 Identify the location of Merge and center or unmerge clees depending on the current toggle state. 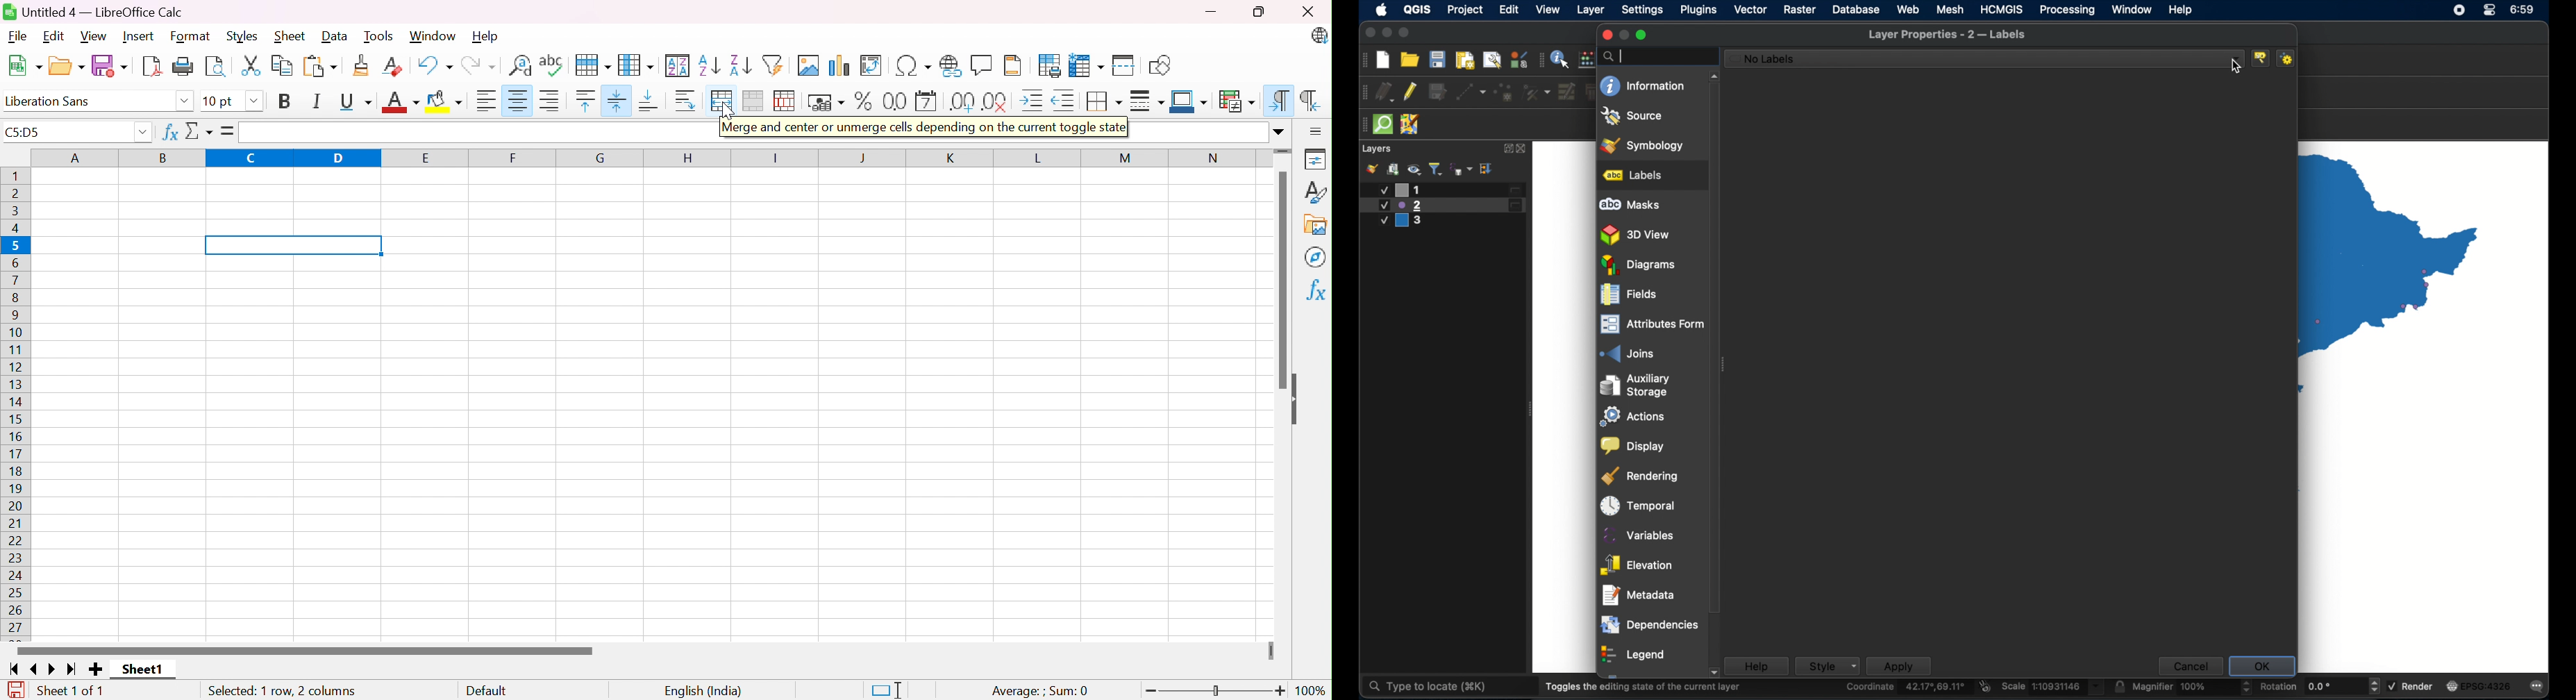
(926, 128).